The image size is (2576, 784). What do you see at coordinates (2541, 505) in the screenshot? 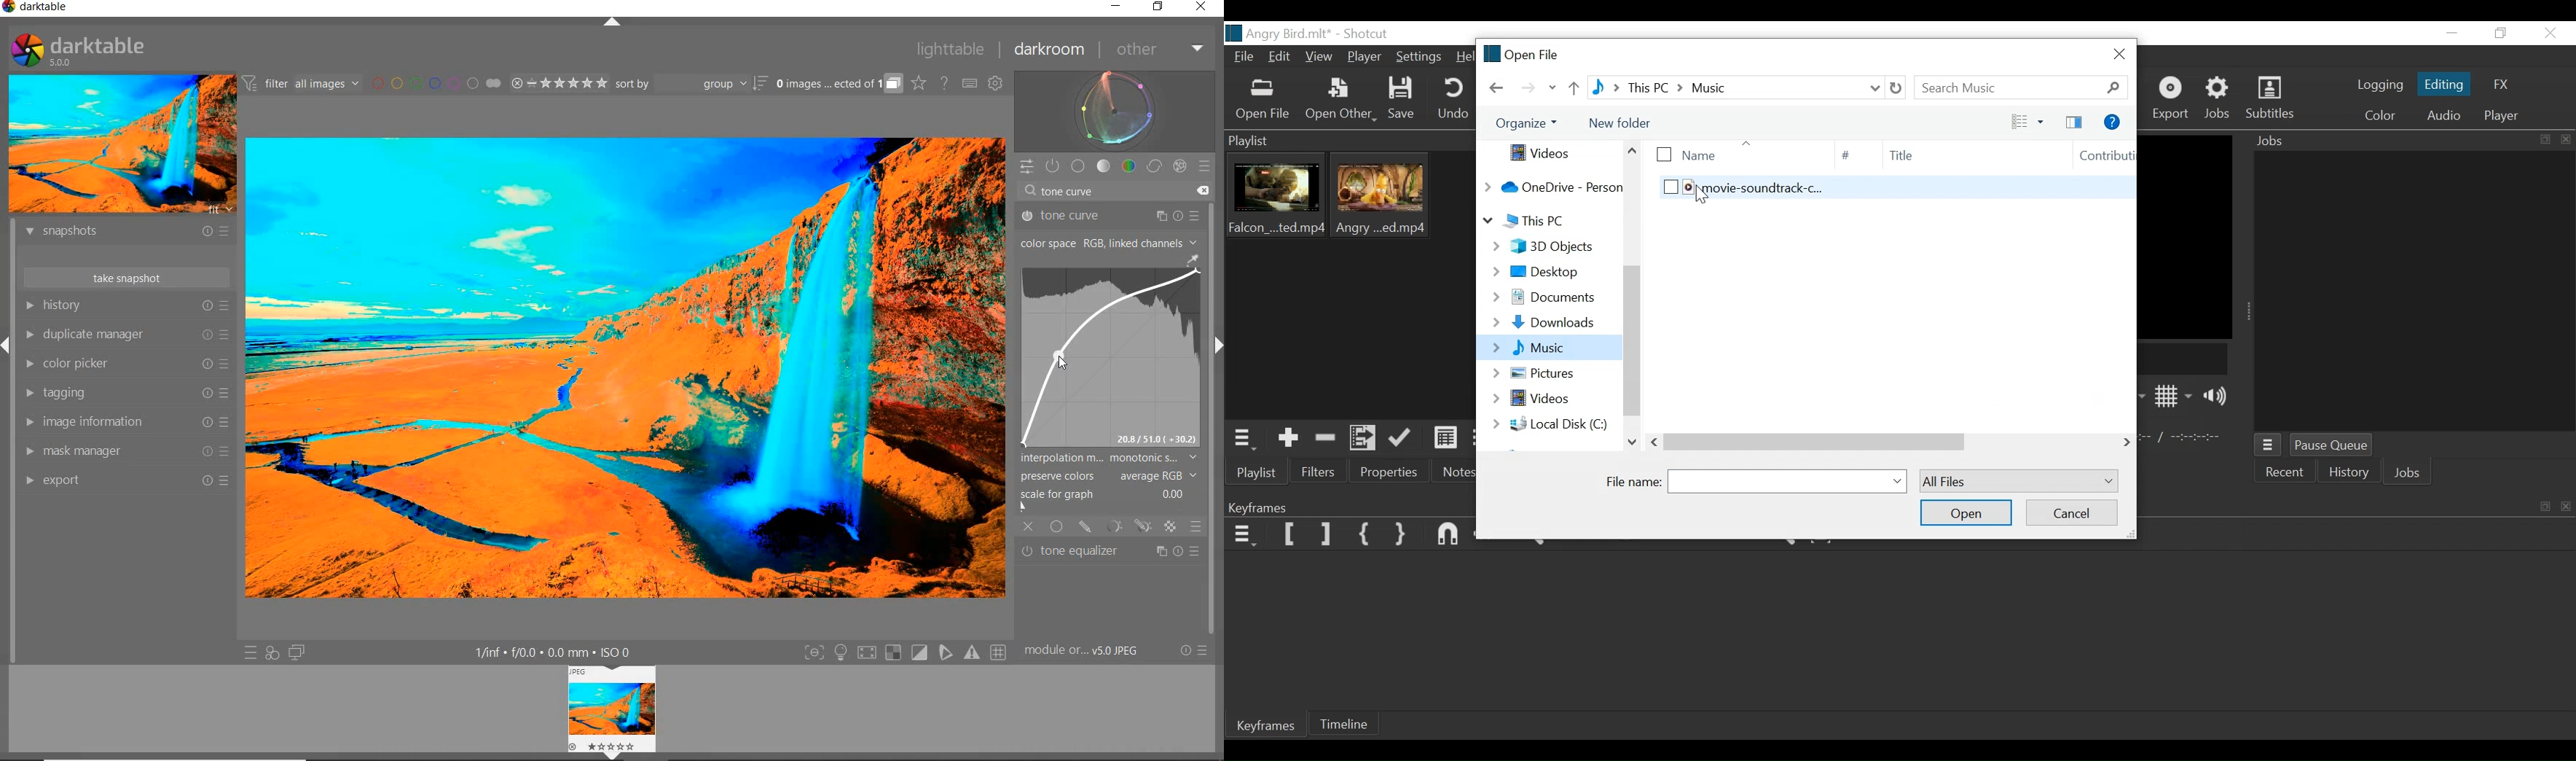
I see `minimize` at bounding box center [2541, 505].